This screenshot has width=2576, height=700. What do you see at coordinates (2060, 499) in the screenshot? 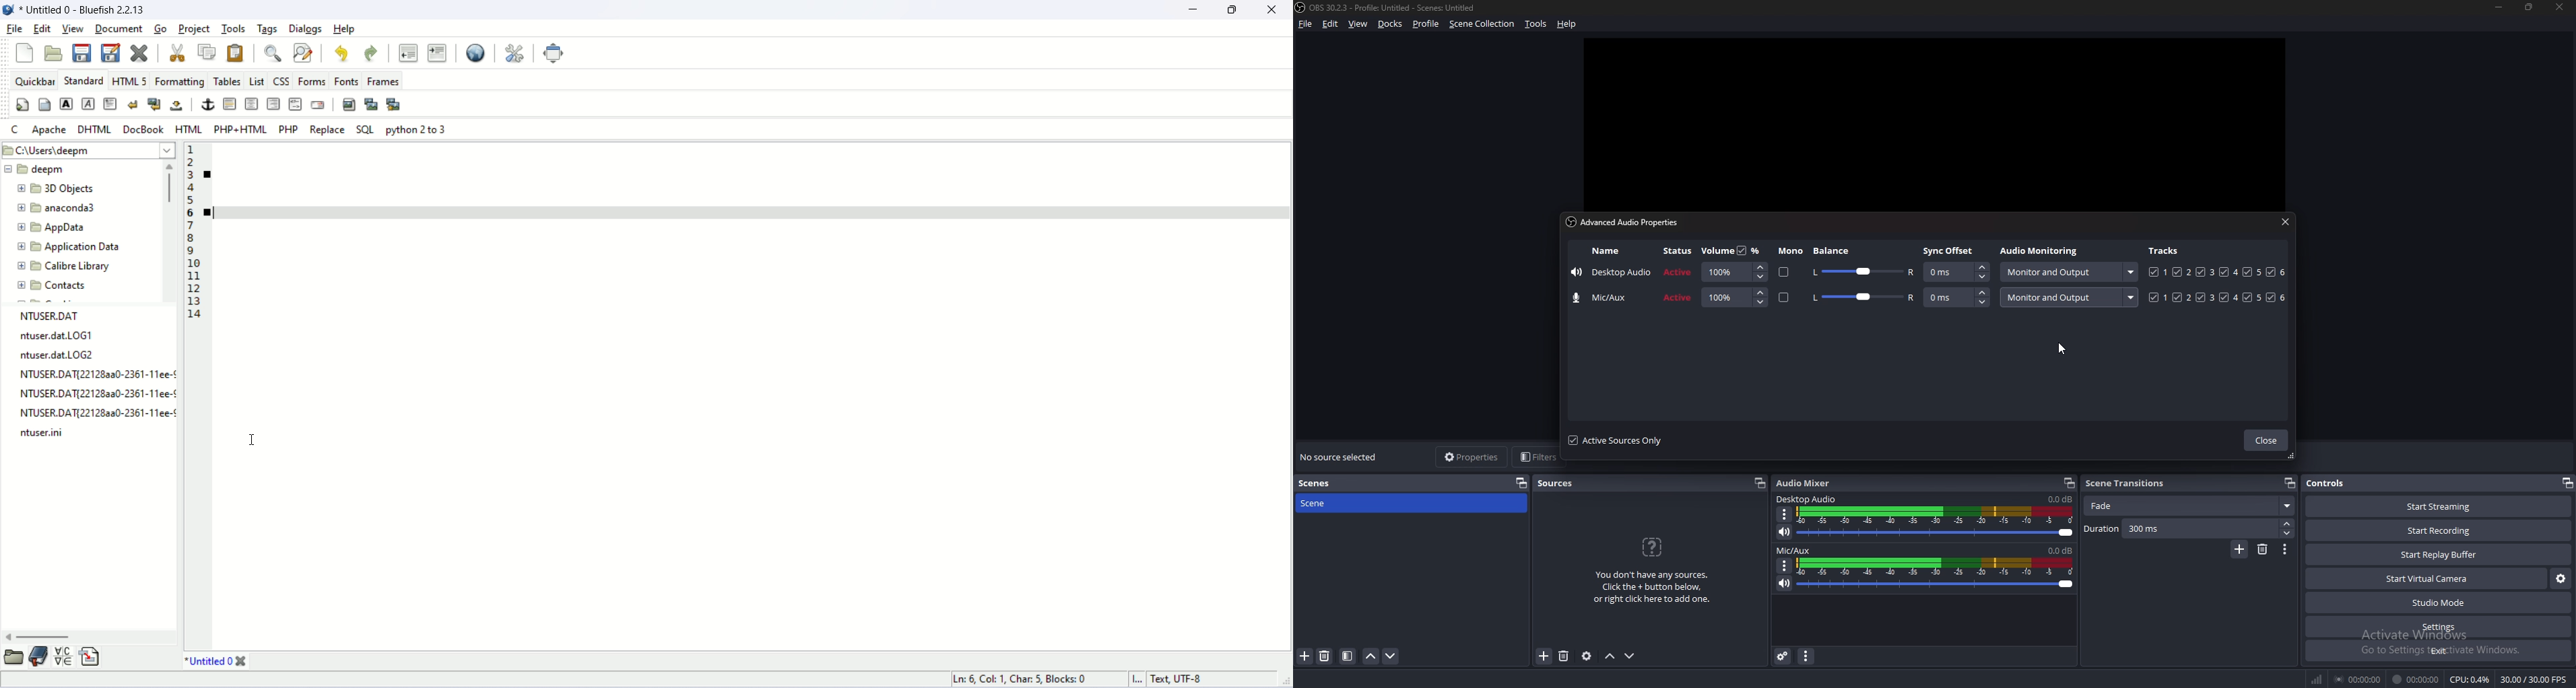
I see `volume level` at bounding box center [2060, 499].